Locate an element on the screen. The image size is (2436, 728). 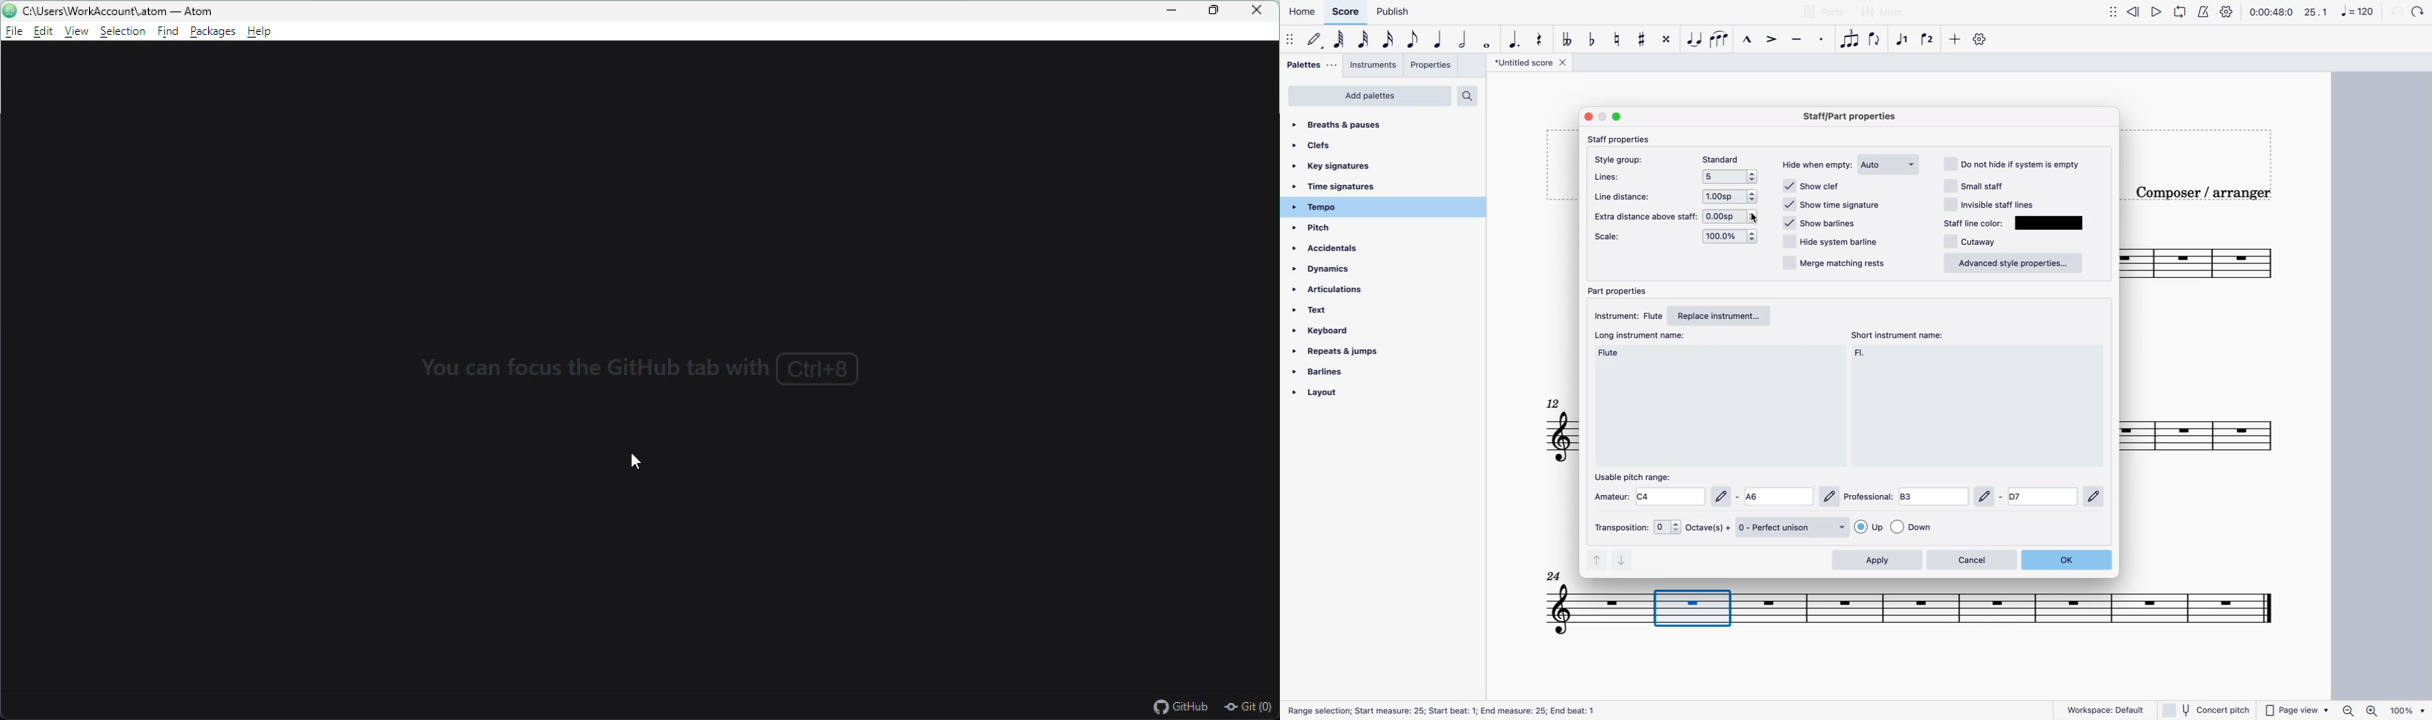
forward is located at coordinates (2418, 11).